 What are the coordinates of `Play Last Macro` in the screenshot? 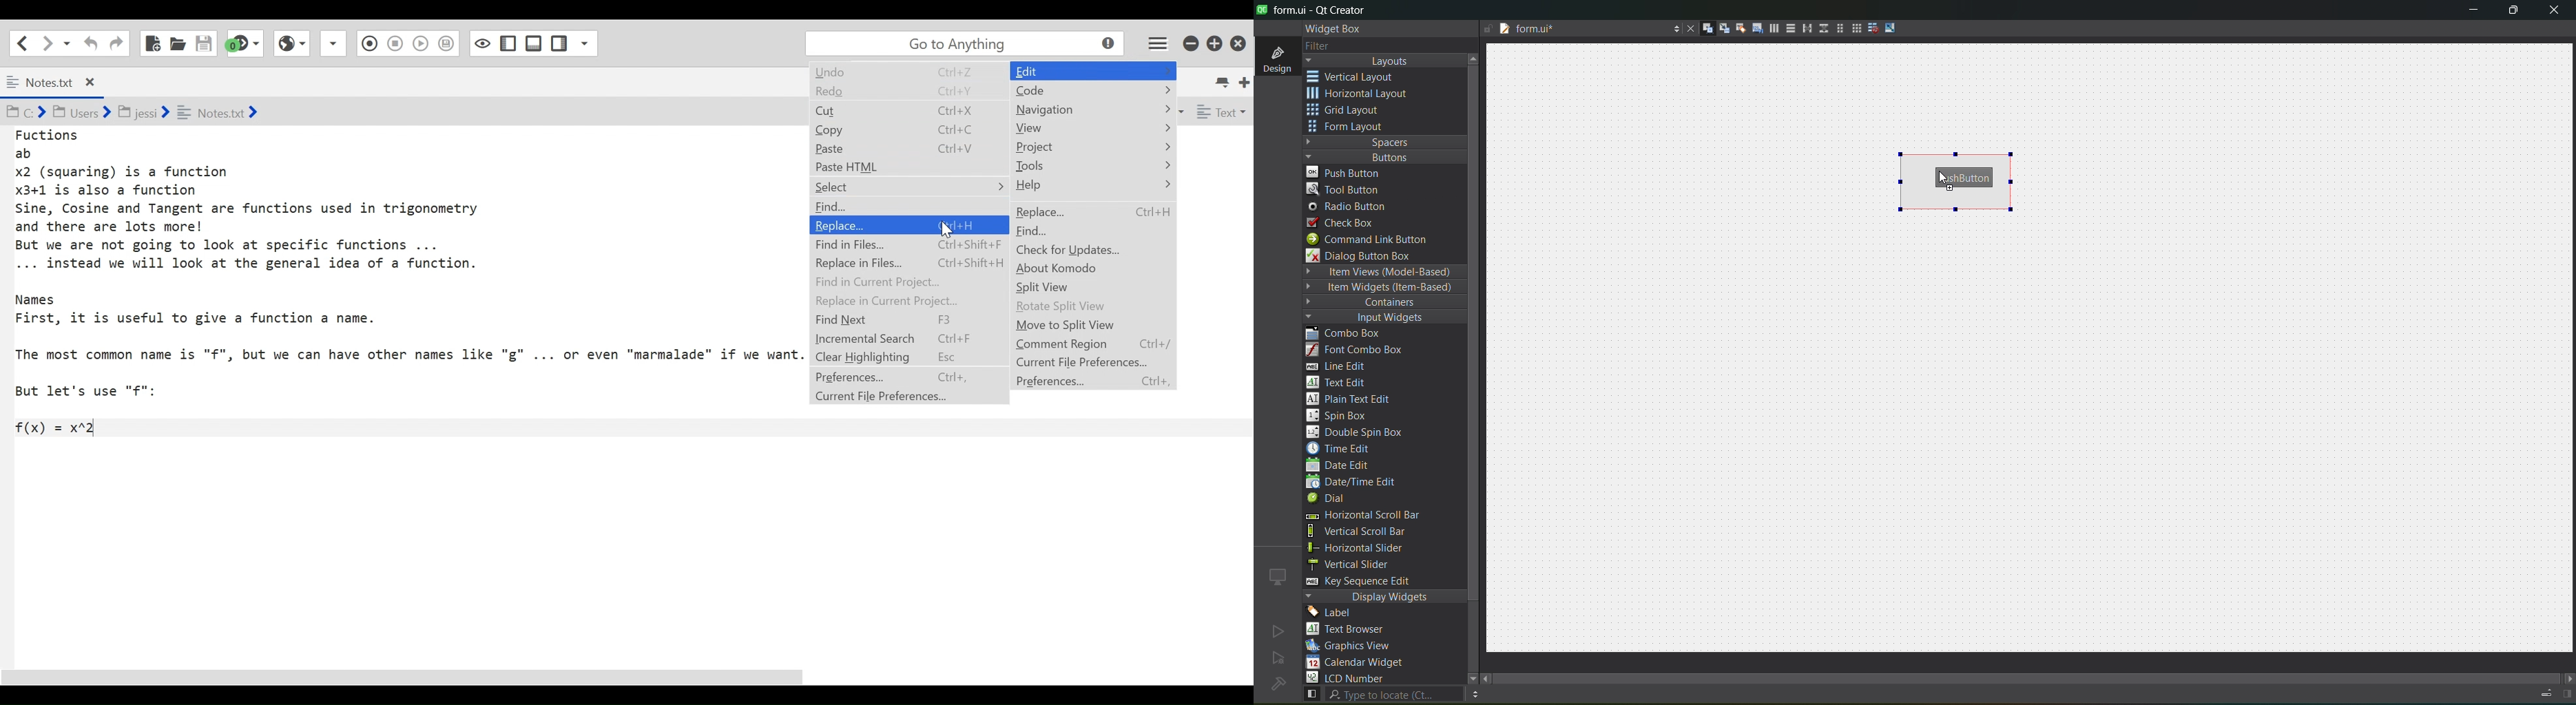 It's located at (291, 42).